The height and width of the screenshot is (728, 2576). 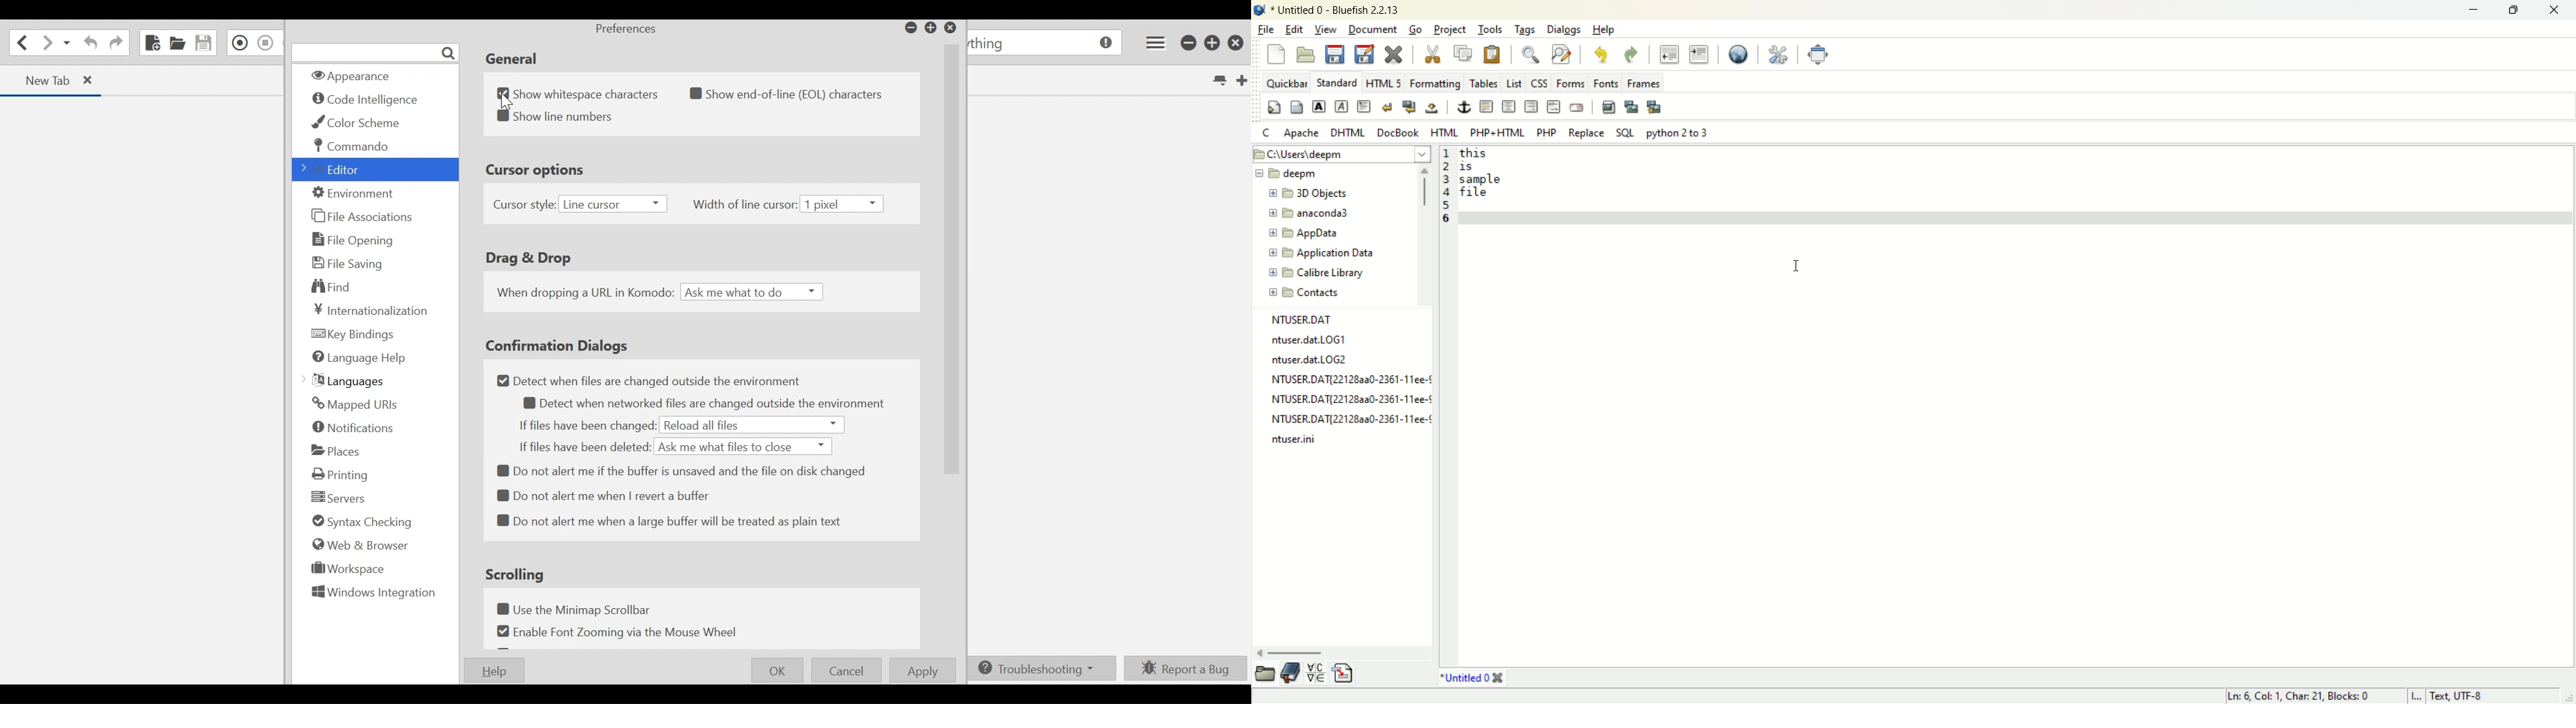 I want to click on PHP, so click(x=1547, y=133).